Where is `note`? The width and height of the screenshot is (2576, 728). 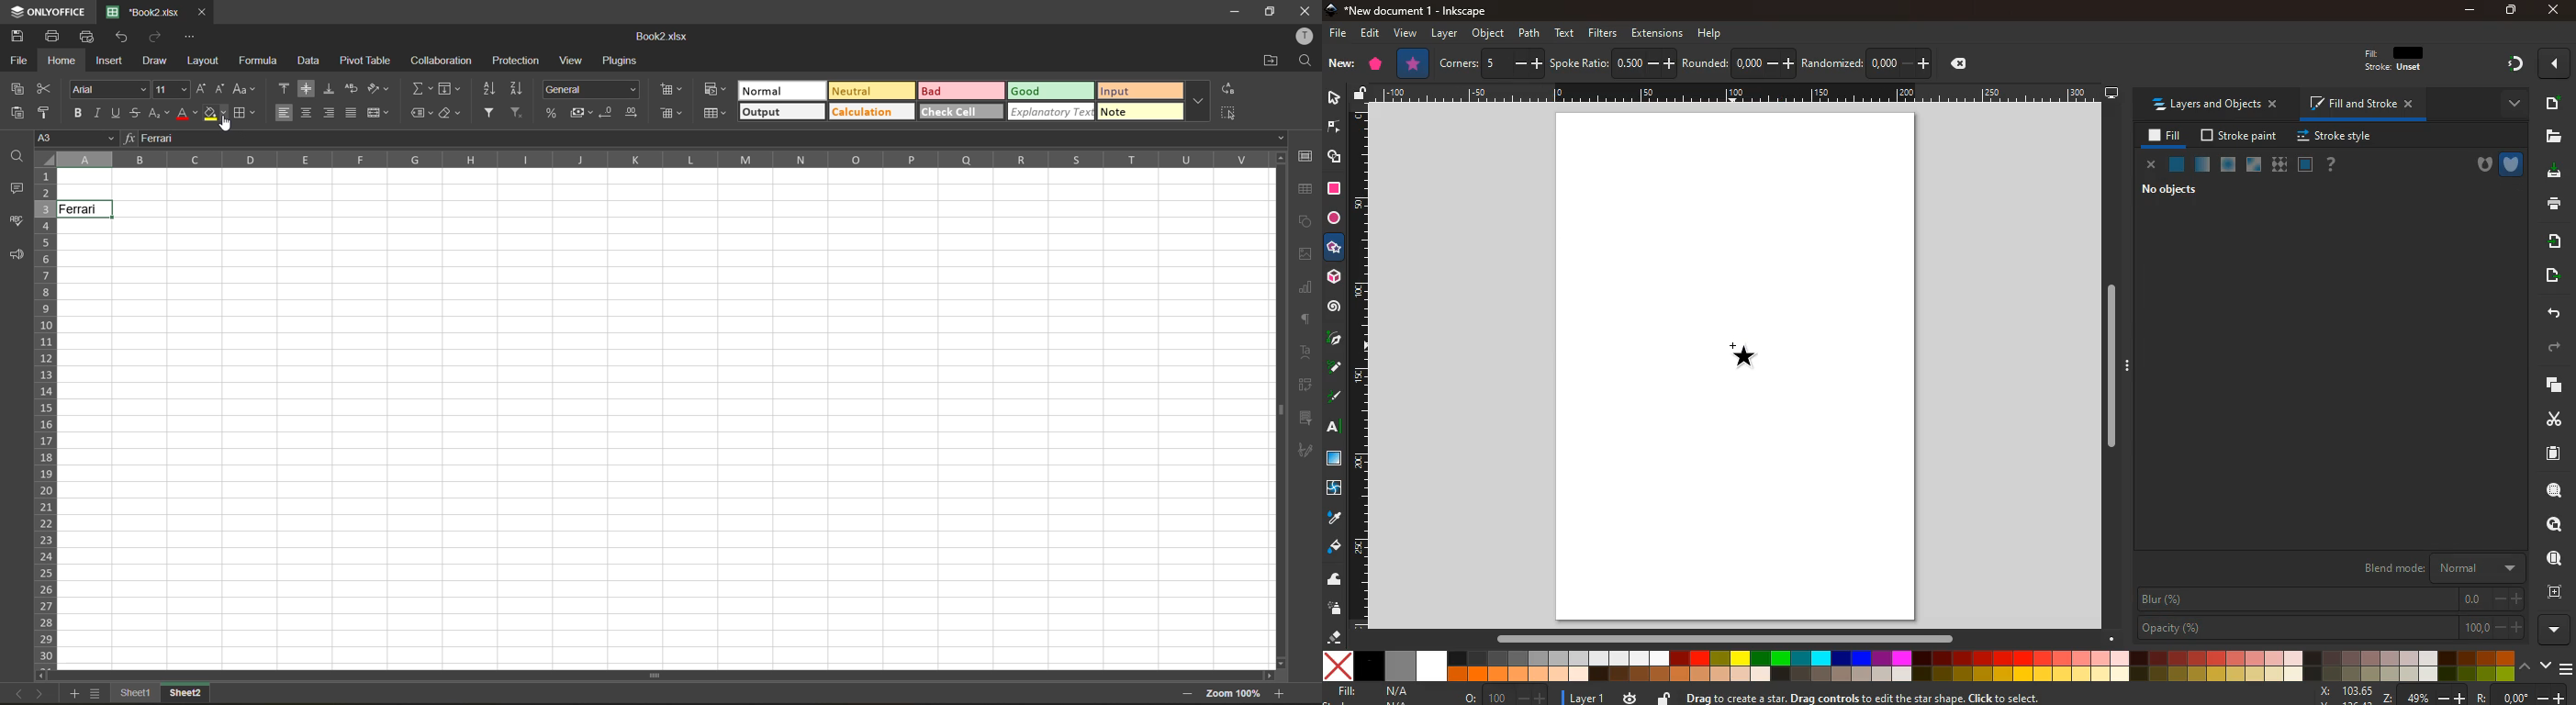
note is located at coordinates (1142, 112).